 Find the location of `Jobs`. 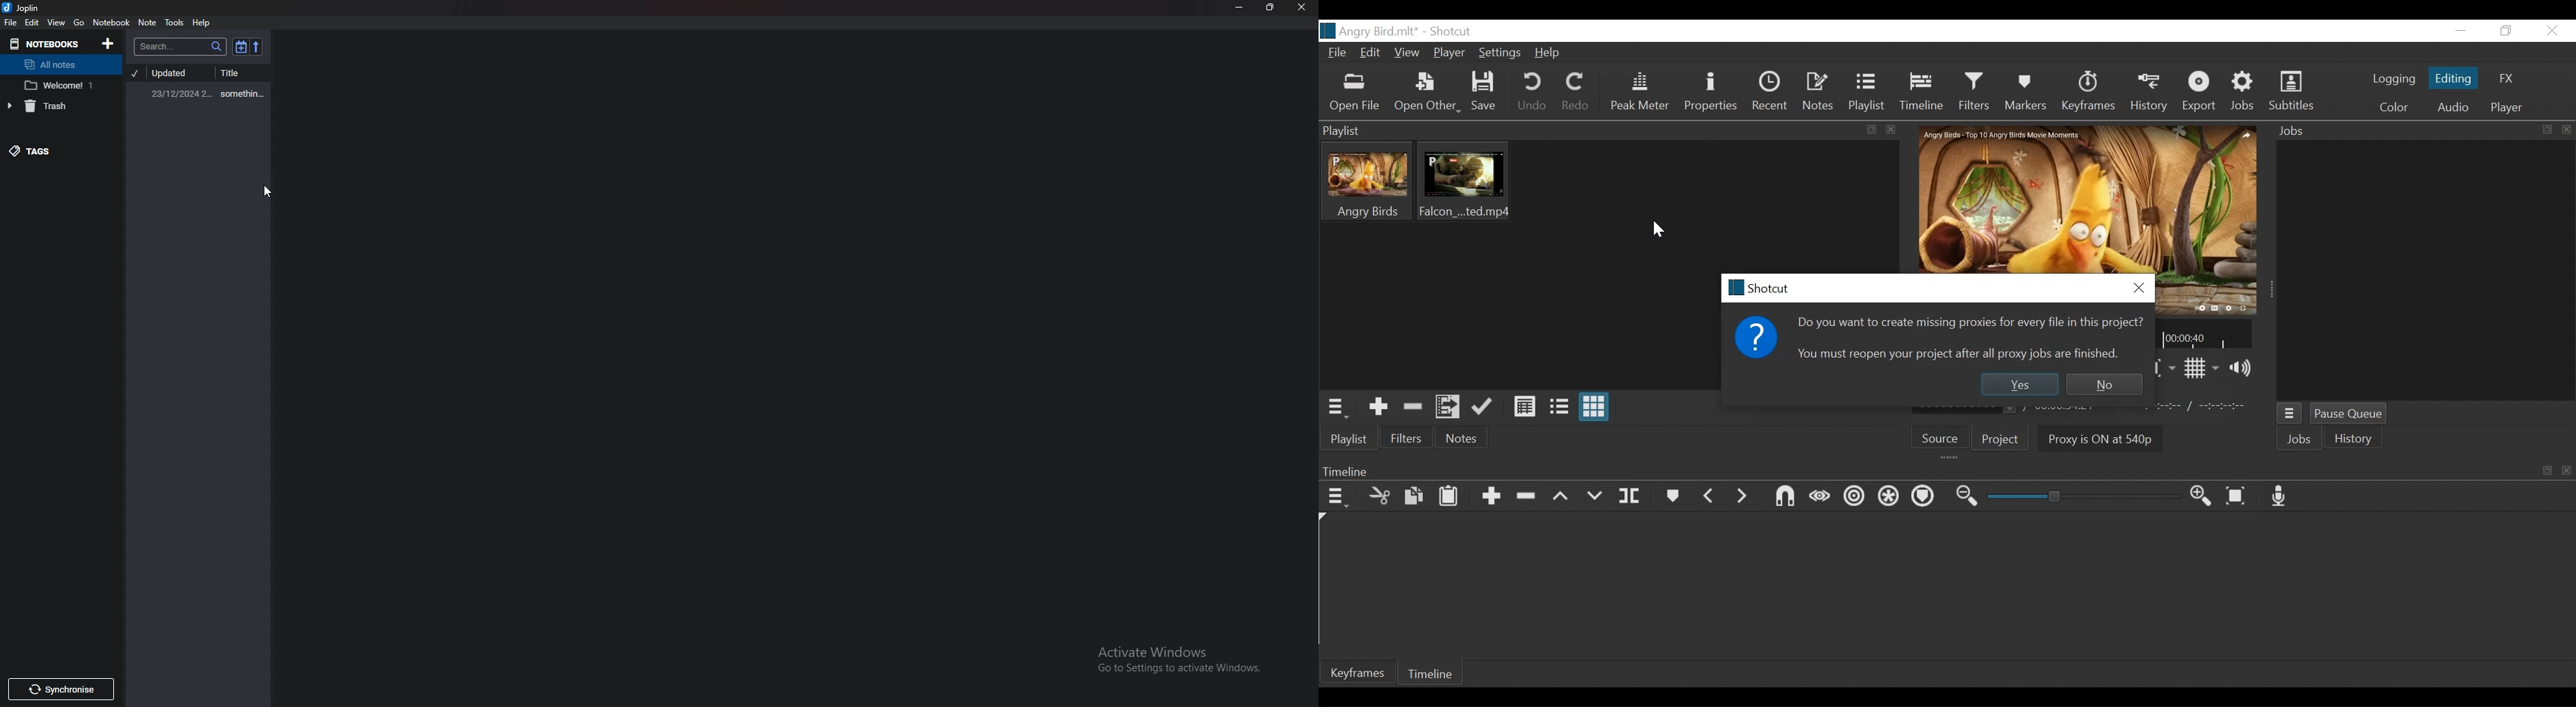

Jobs is located at coordinates (2245, 92).